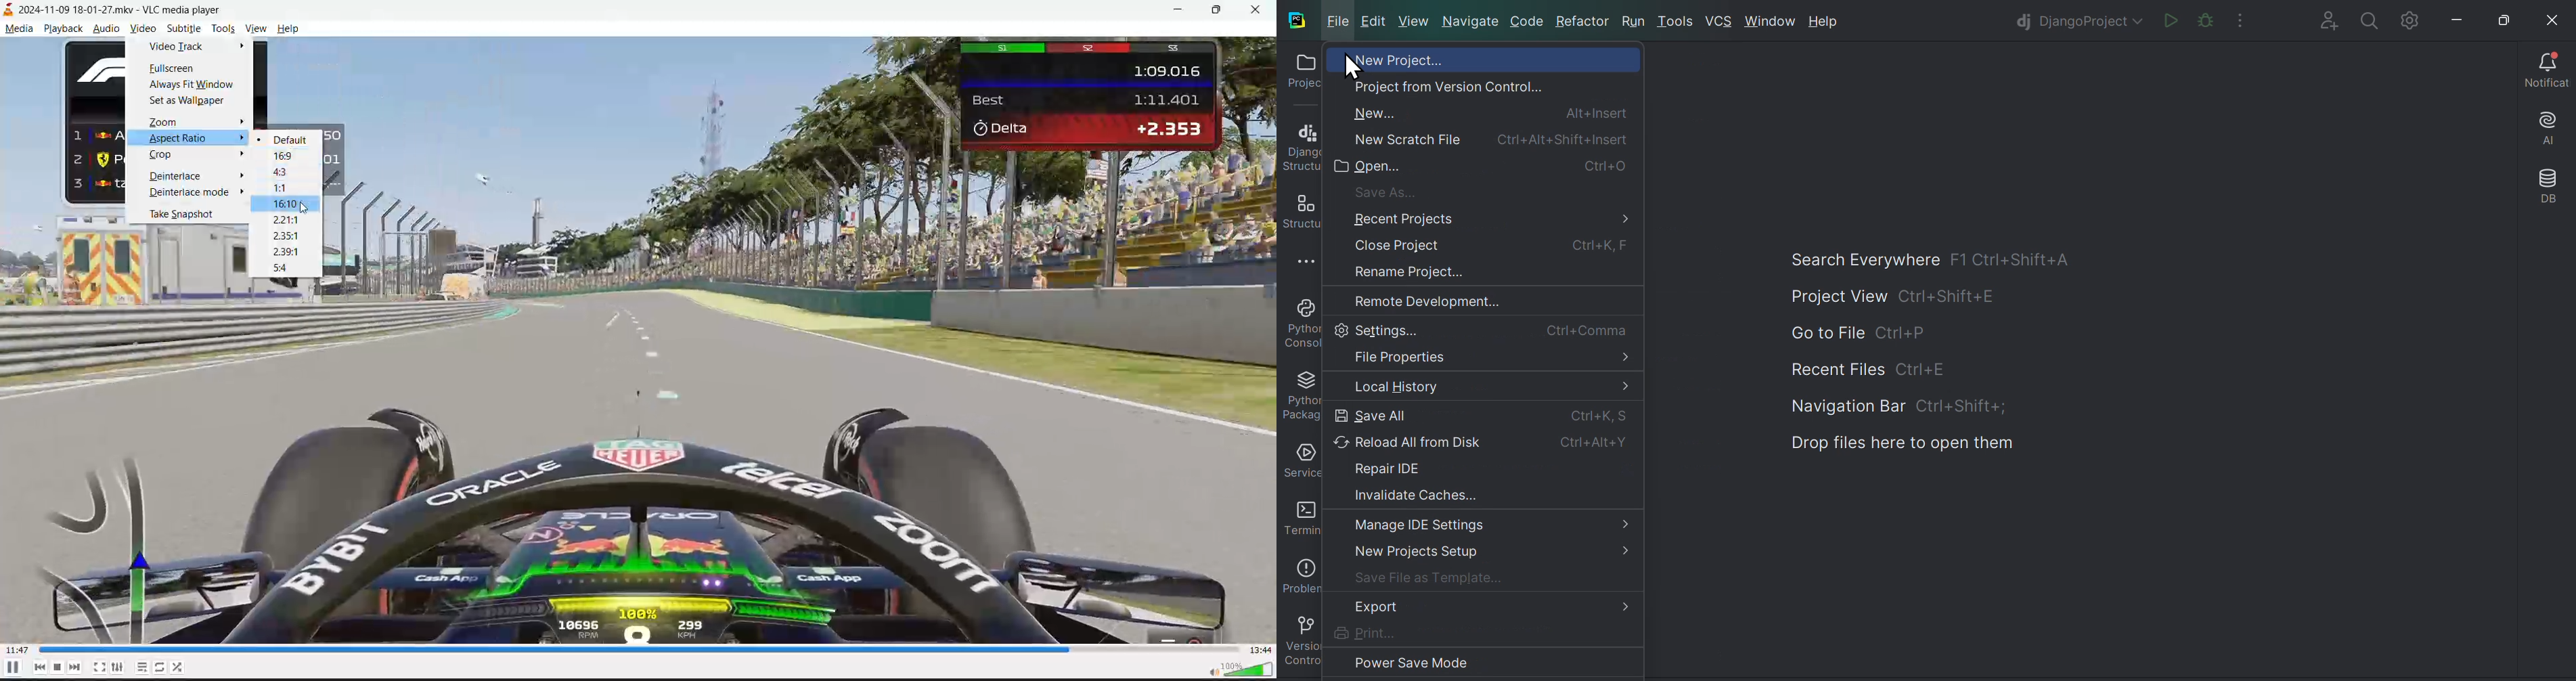  Describe the element at coordinates (283, 266) in the screenshot. I see `5:4` at that location.